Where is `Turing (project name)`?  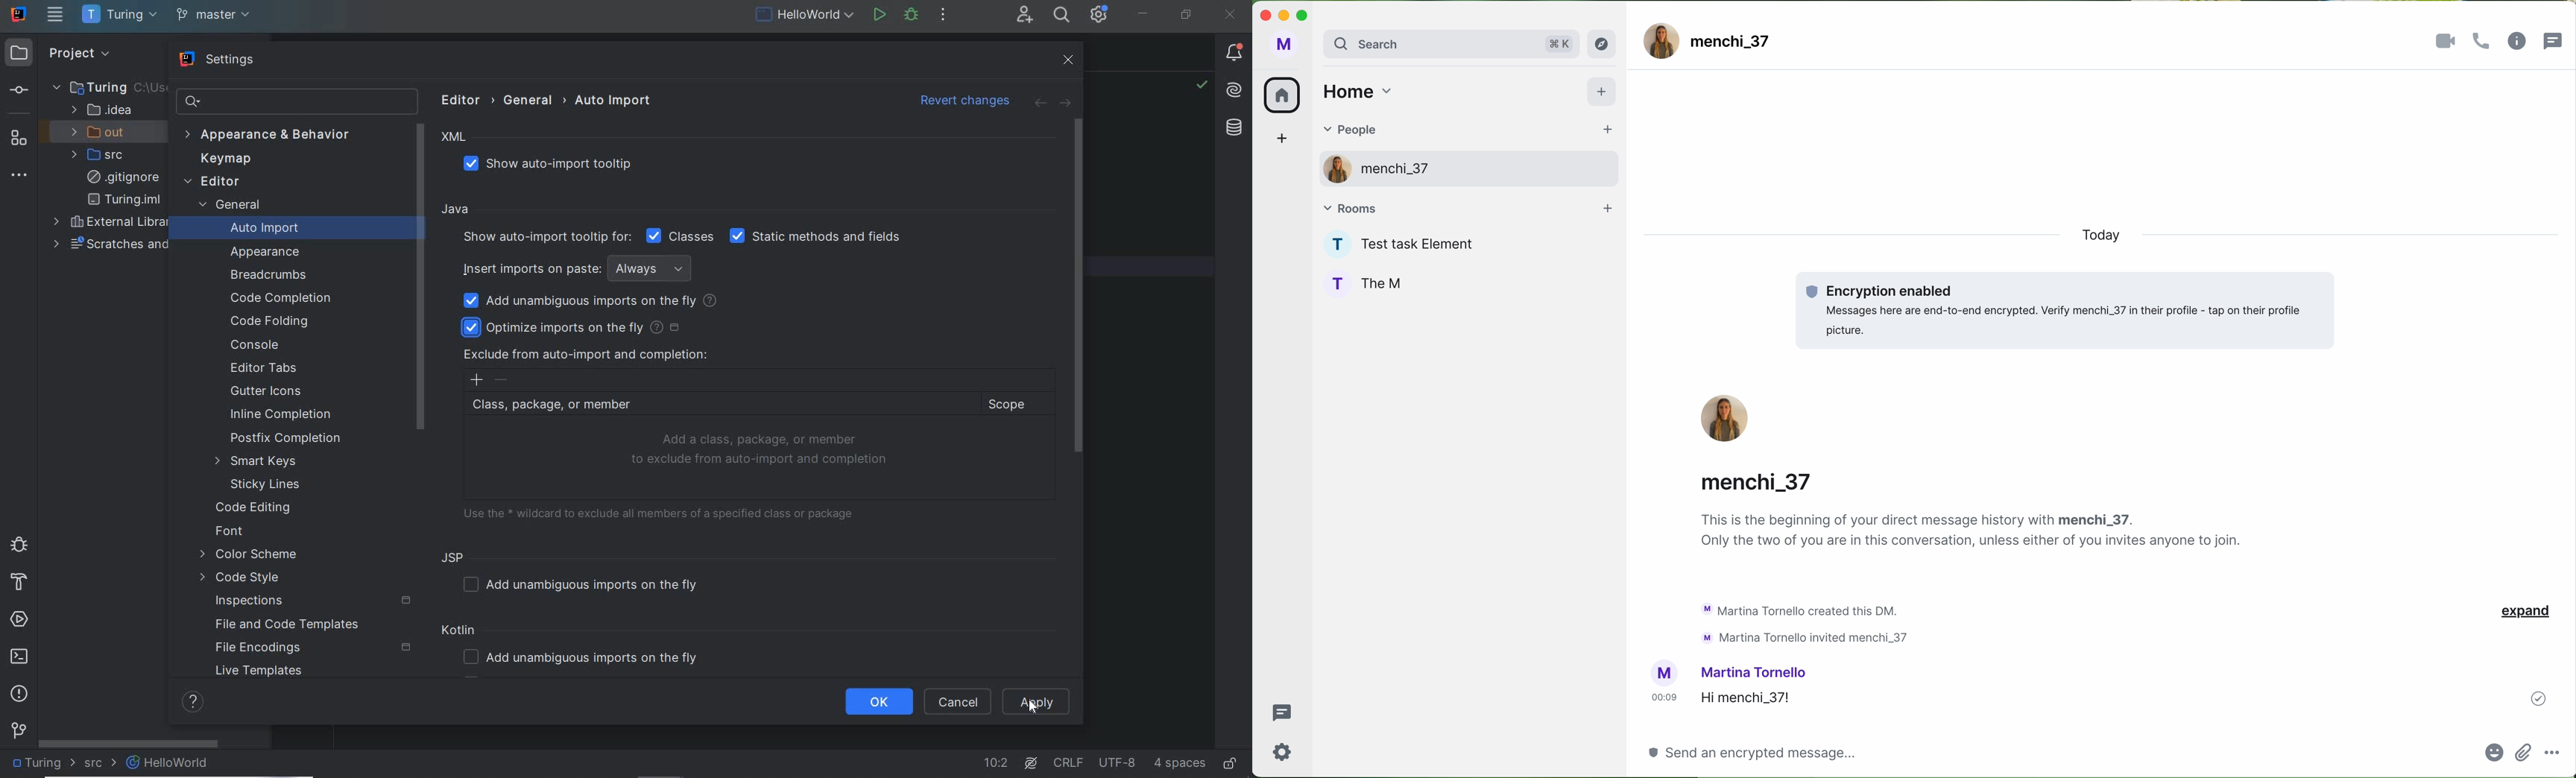
Turing (project name) is located at coordinates (43, 765).